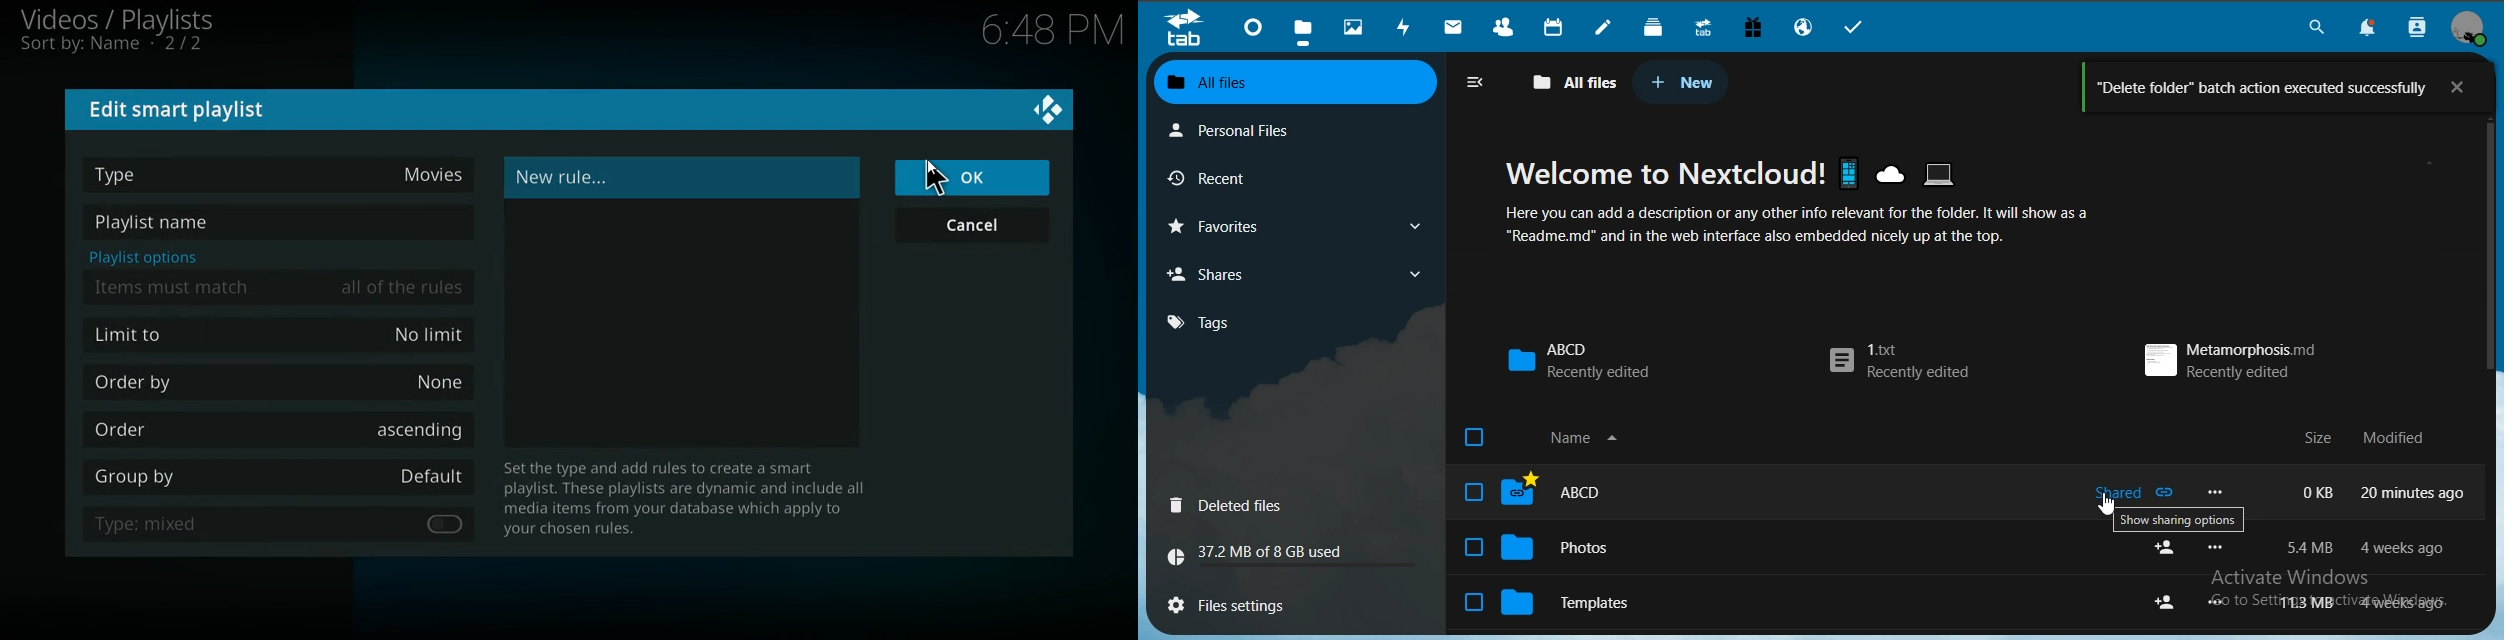  I want to click on 54 mb, so click(2313, 602).